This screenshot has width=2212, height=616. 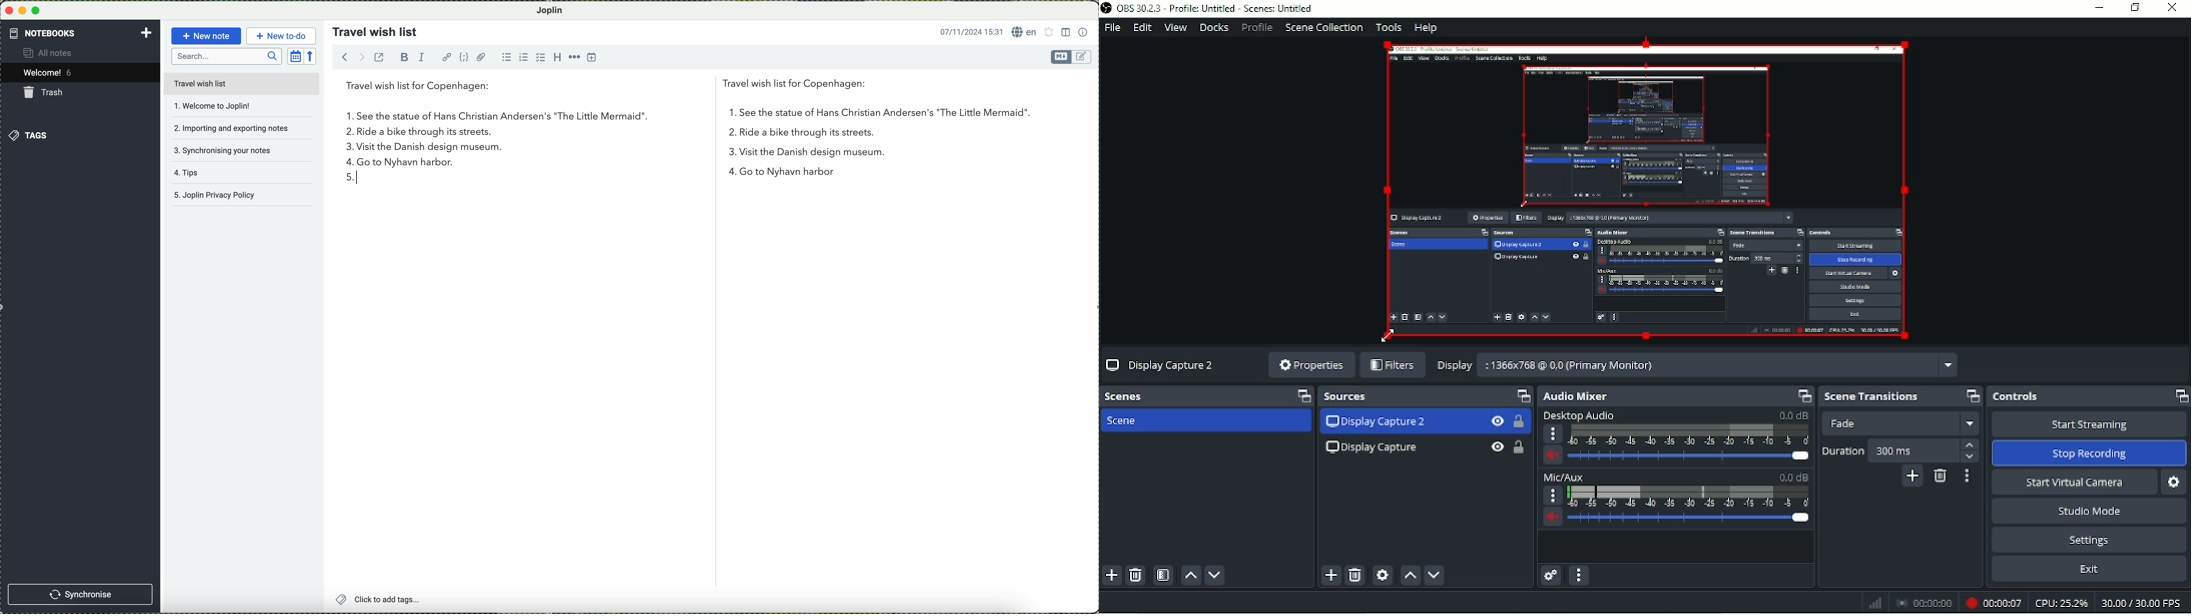 What do you see at coordinates (1553, 434) in the screenshot?
I see `more options` at bounding box center [1553, 434].